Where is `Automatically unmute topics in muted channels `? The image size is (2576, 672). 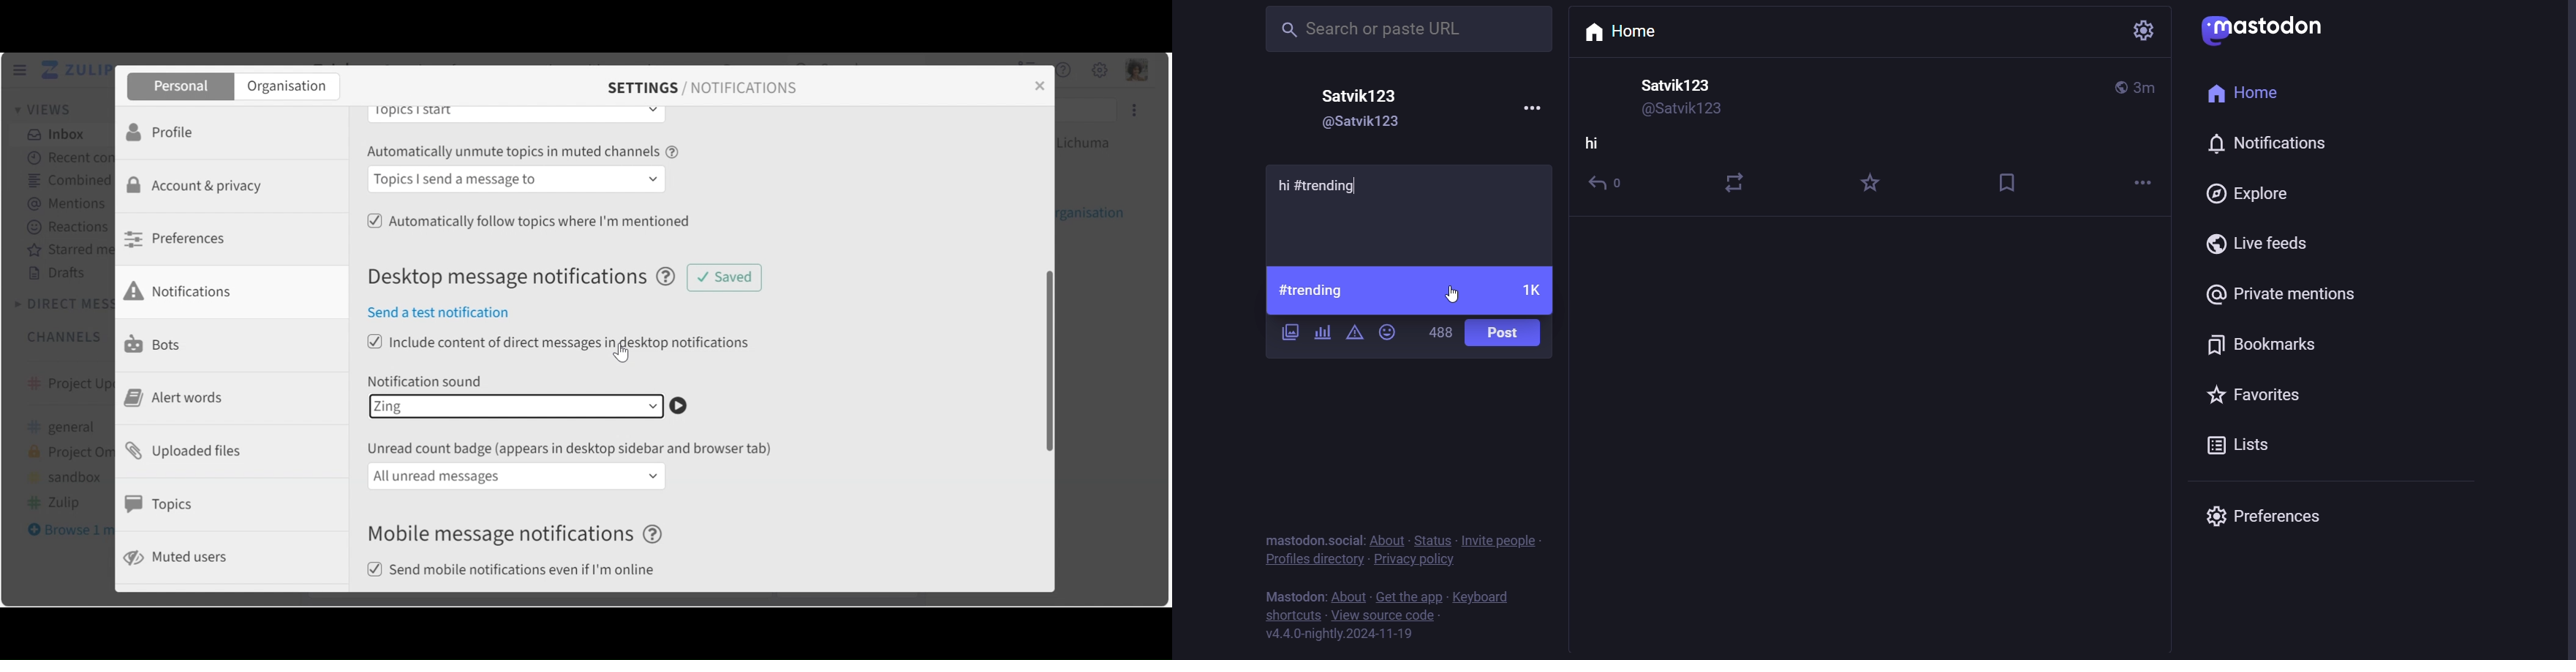 Automatically unmute topics in muted channels  is located at coordinates (525, 153).